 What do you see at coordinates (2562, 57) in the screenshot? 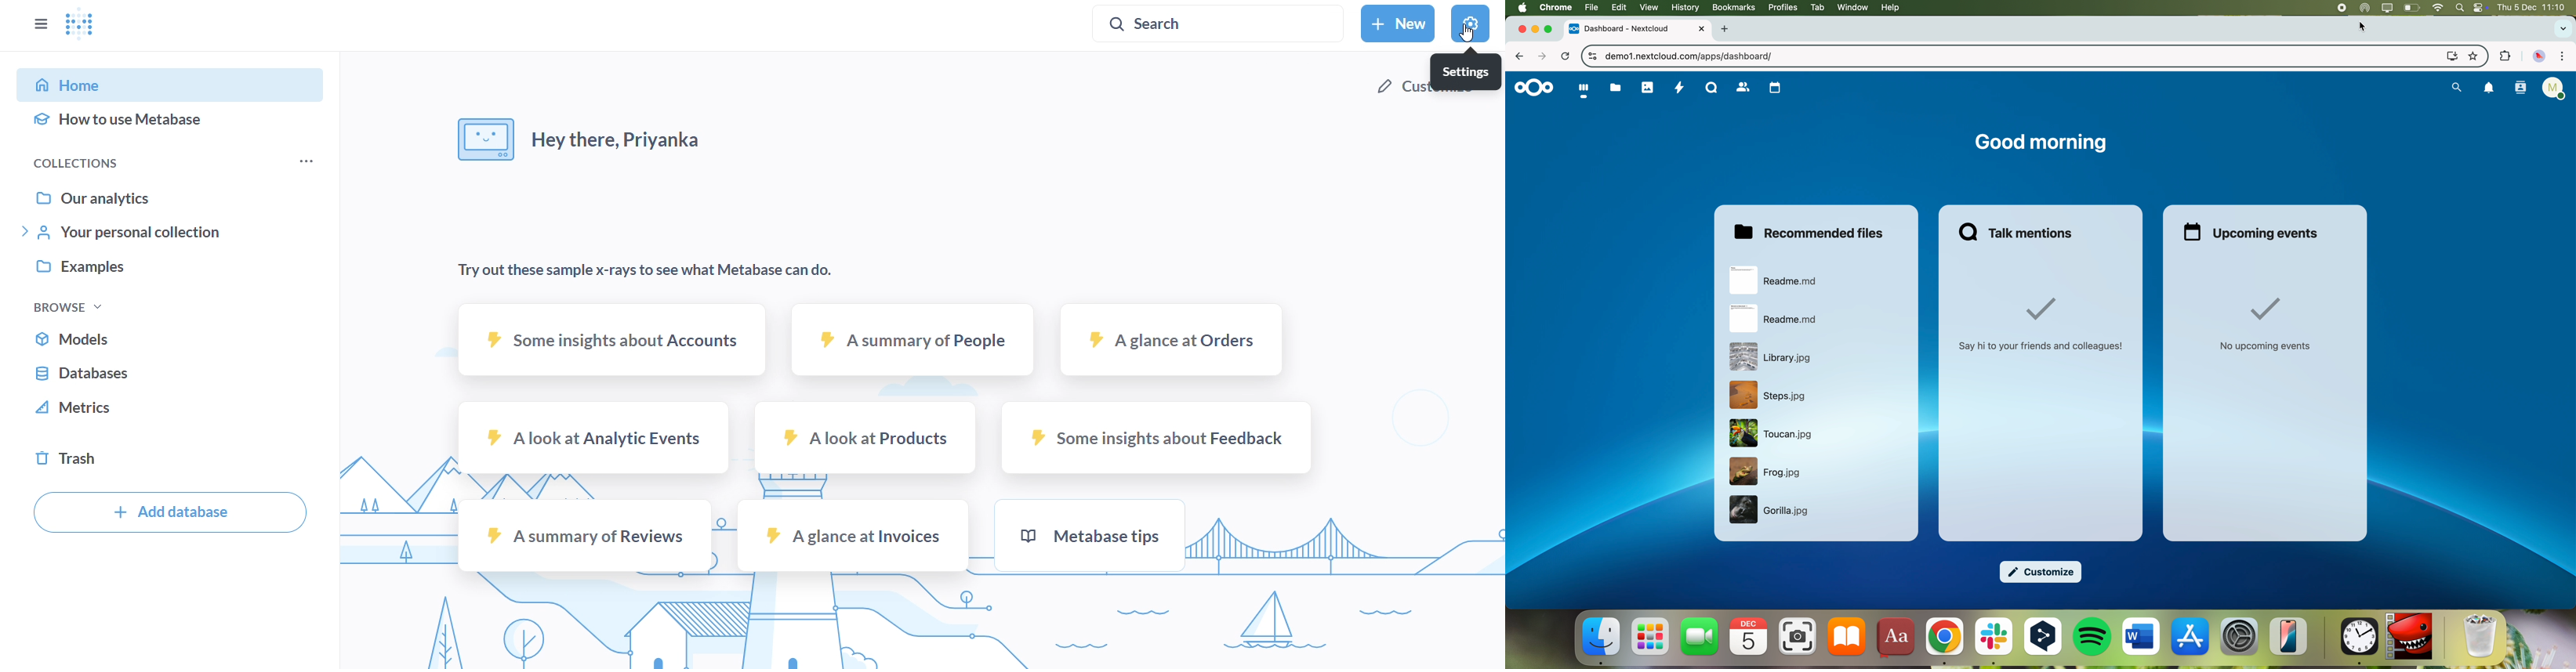
I see `customize and control Google Chrome` at bounding box center [2562, 57].